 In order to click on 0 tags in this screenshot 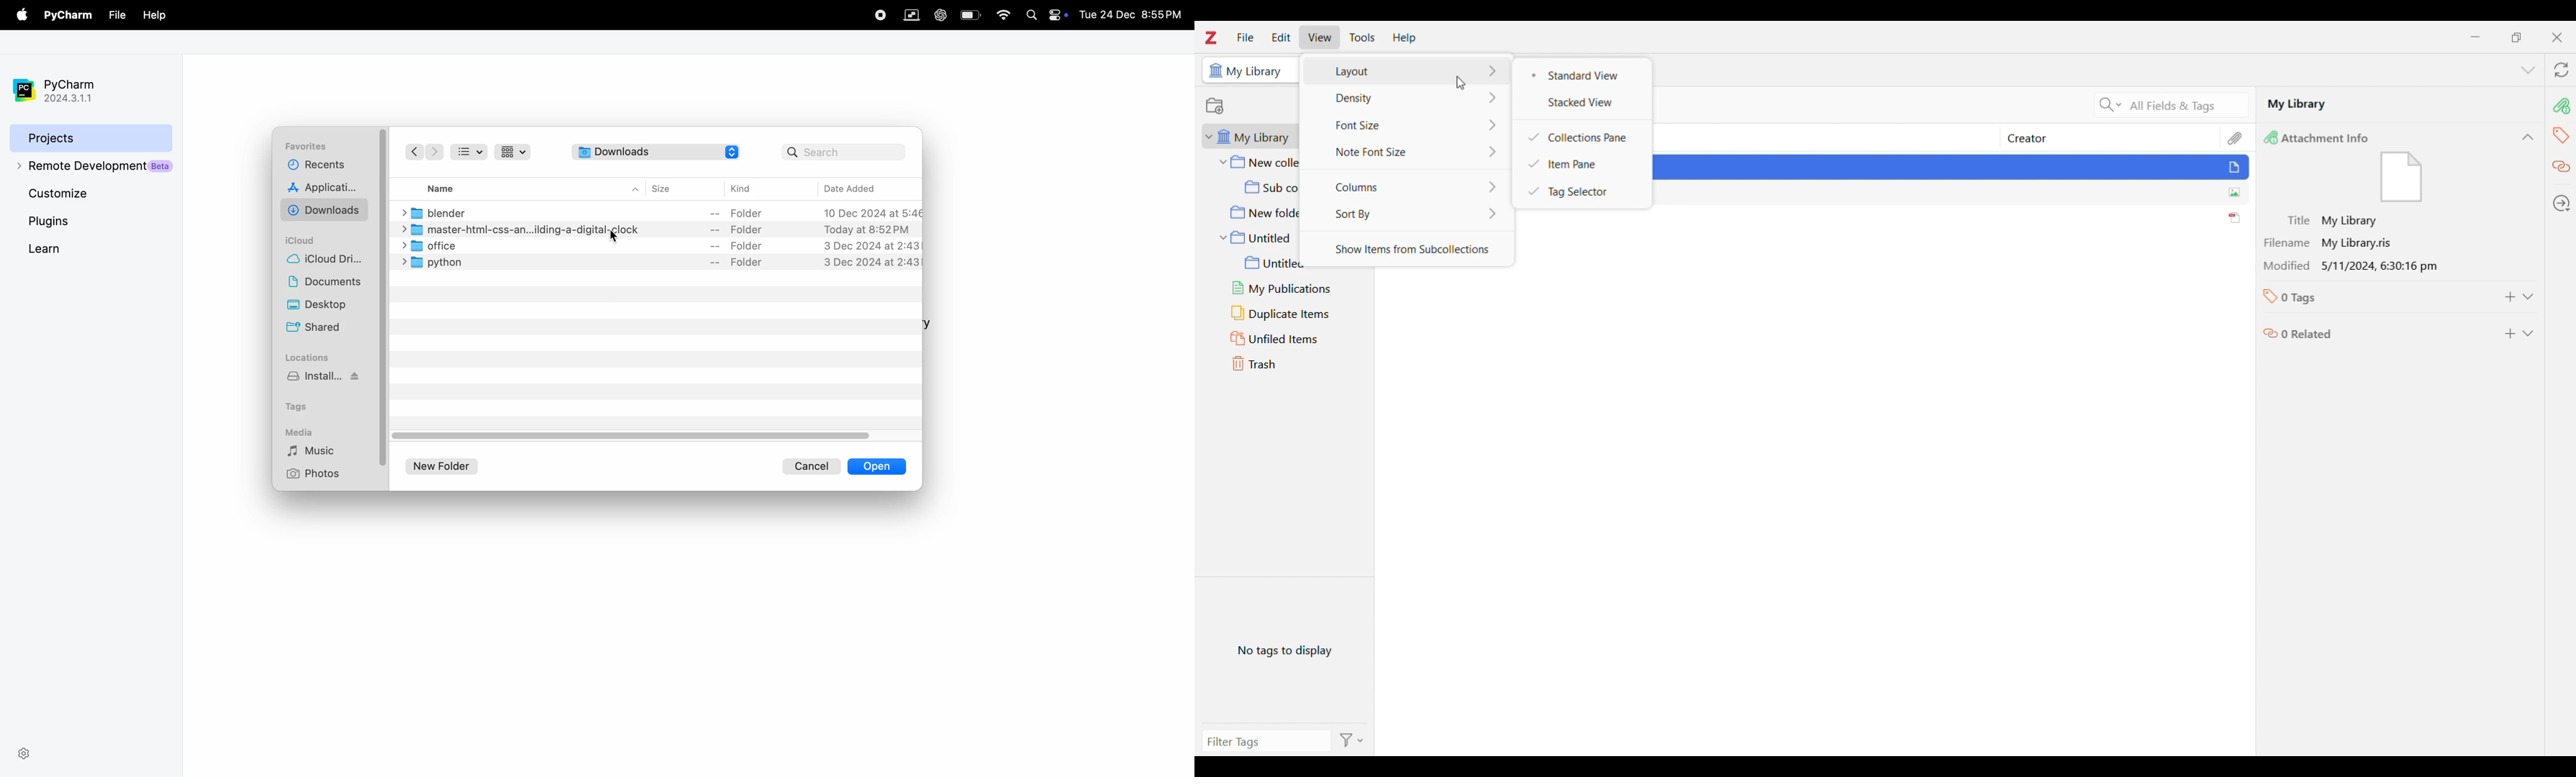, I will do `click(2302, 301)`.